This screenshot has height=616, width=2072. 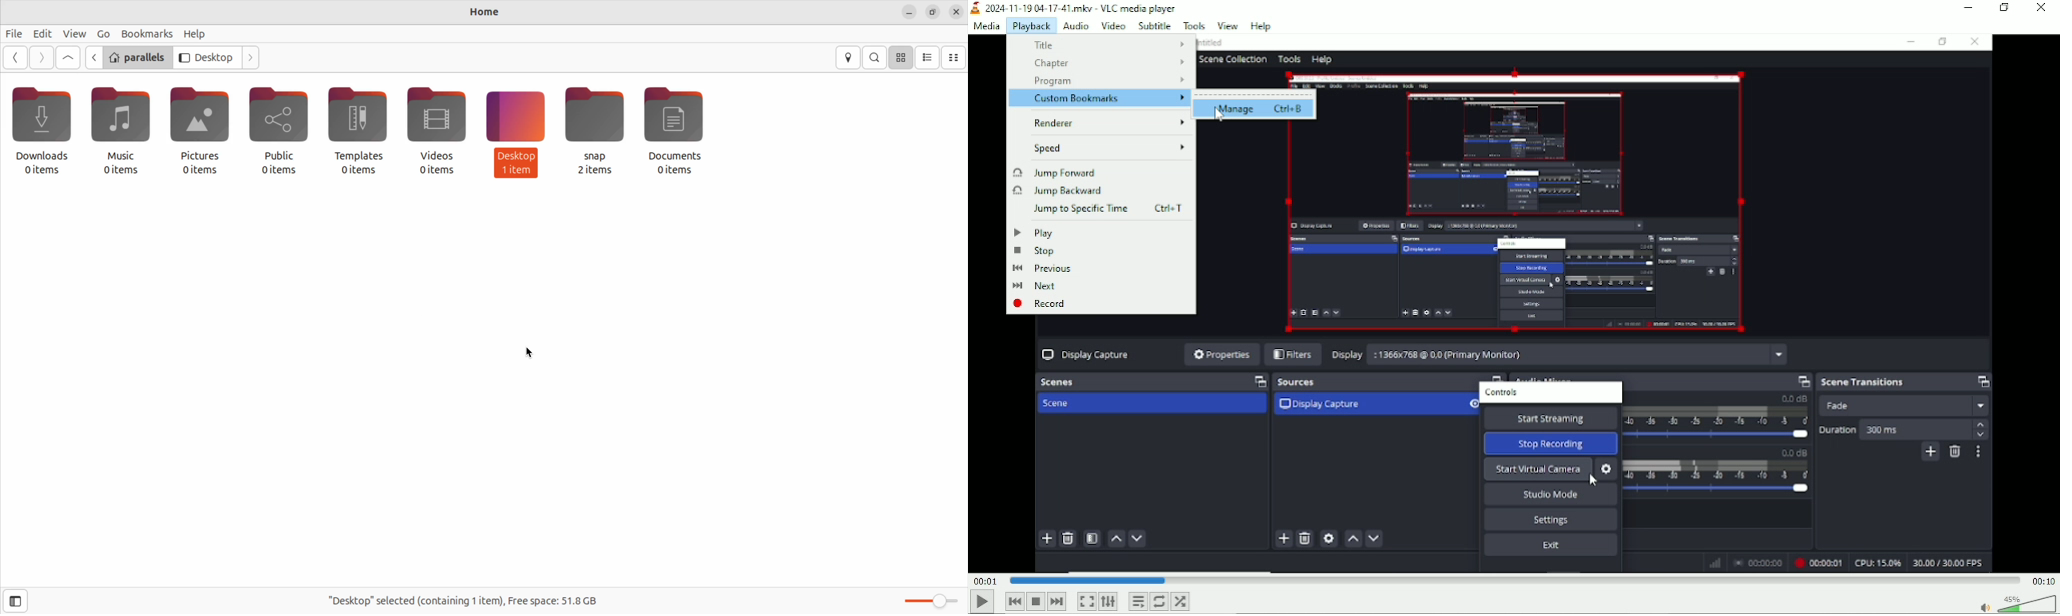 I want to click on record, so click(x=1044, y=304).